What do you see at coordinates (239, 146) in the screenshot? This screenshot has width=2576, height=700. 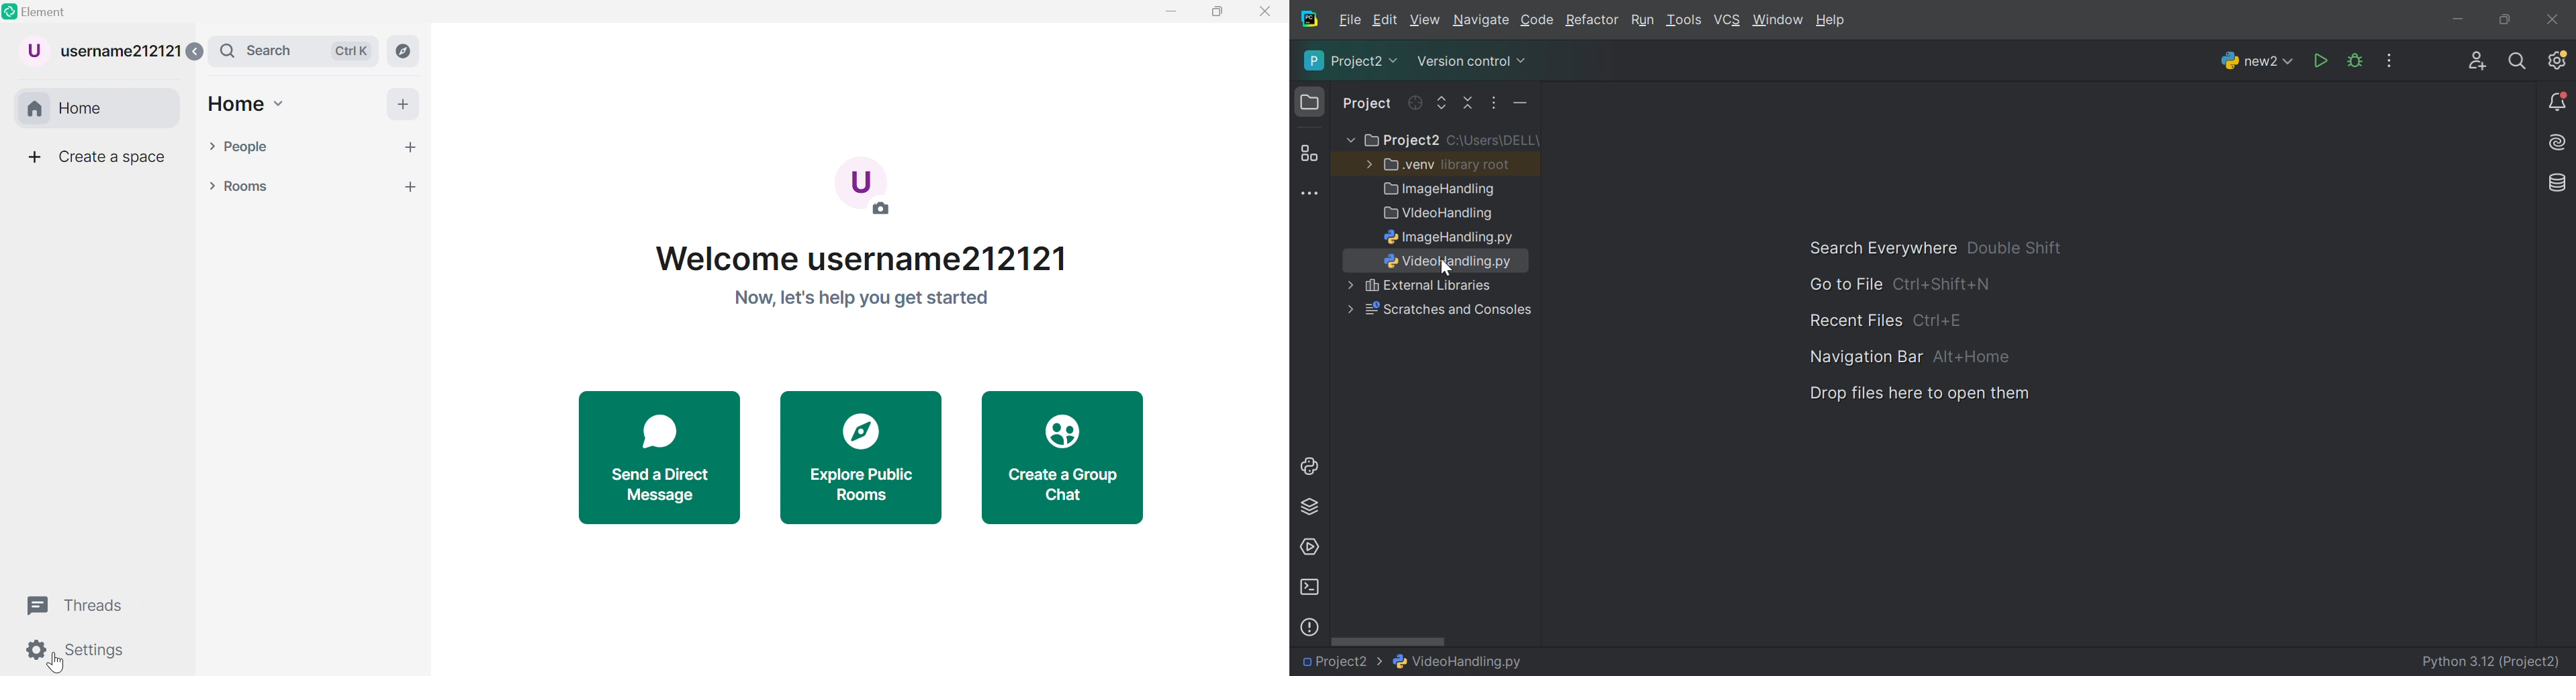 I see `People` at bounding box center [239, 146].